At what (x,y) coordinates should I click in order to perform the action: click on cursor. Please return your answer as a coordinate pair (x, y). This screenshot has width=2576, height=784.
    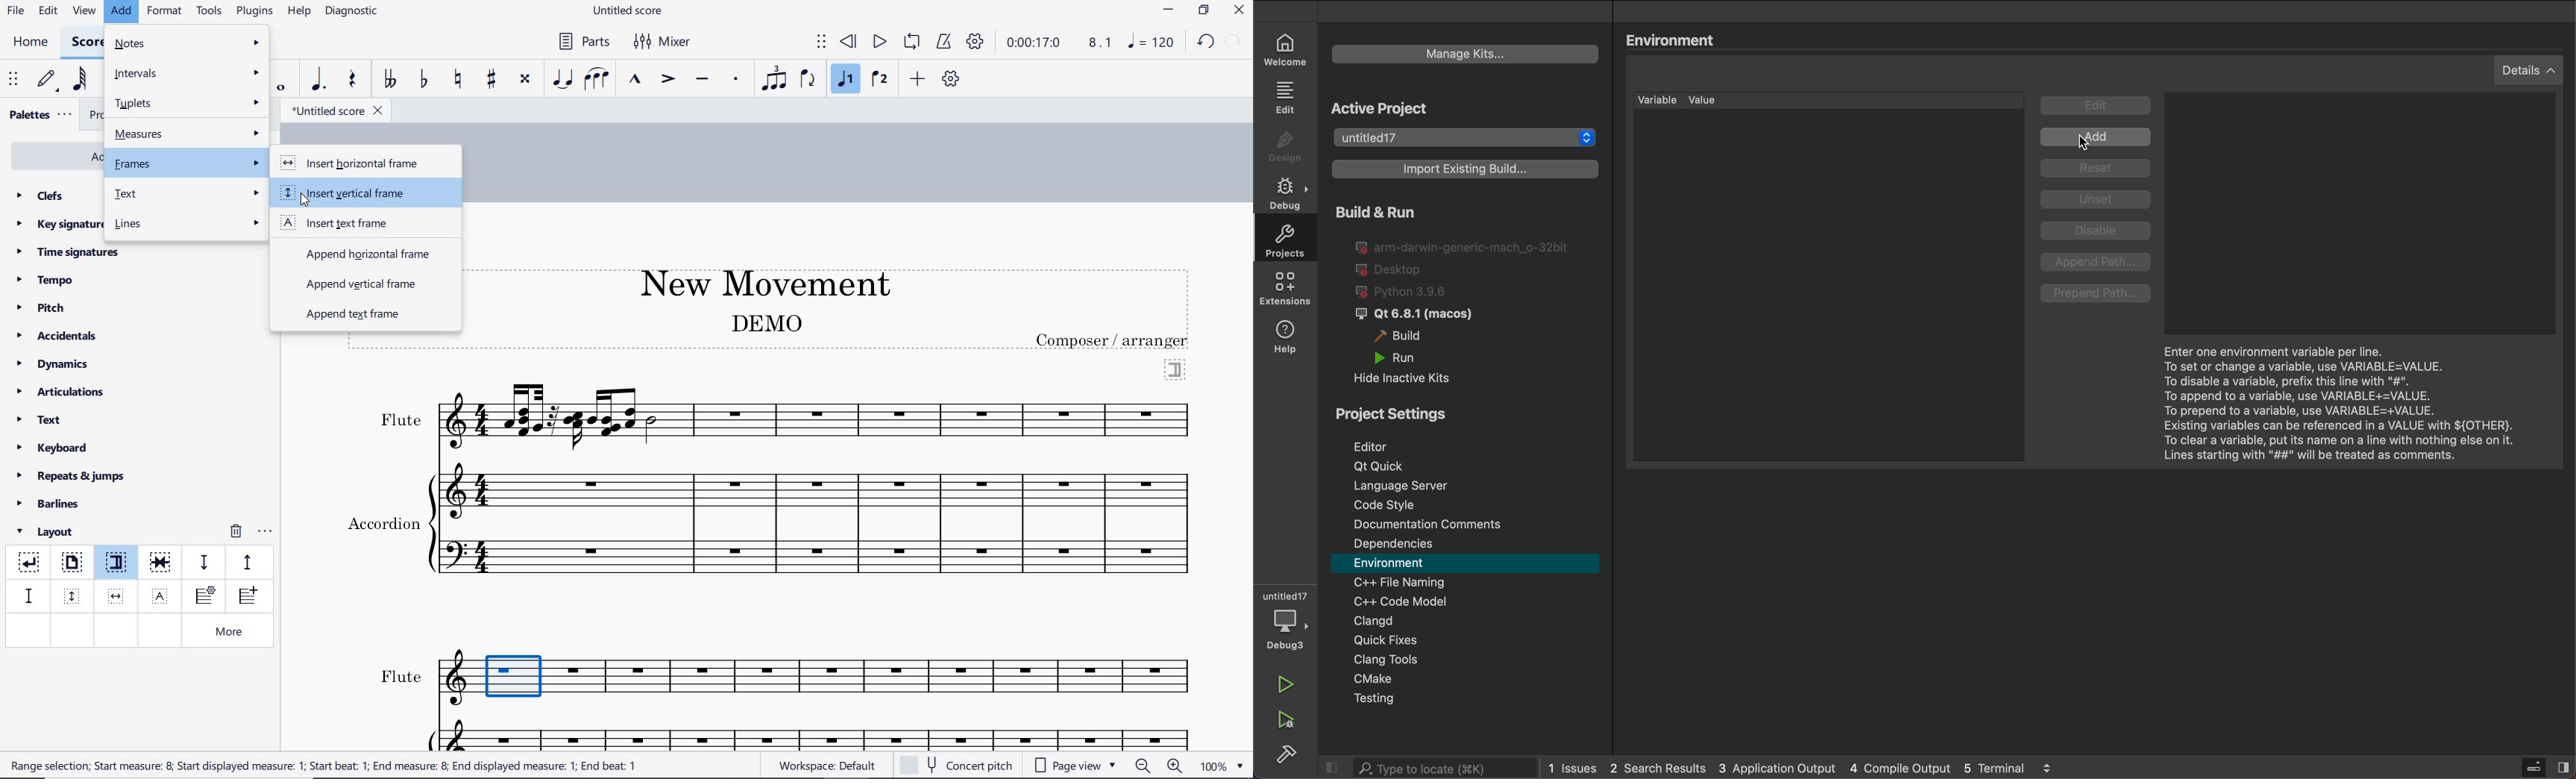
    Looking at the image, I should click on (307, 197).